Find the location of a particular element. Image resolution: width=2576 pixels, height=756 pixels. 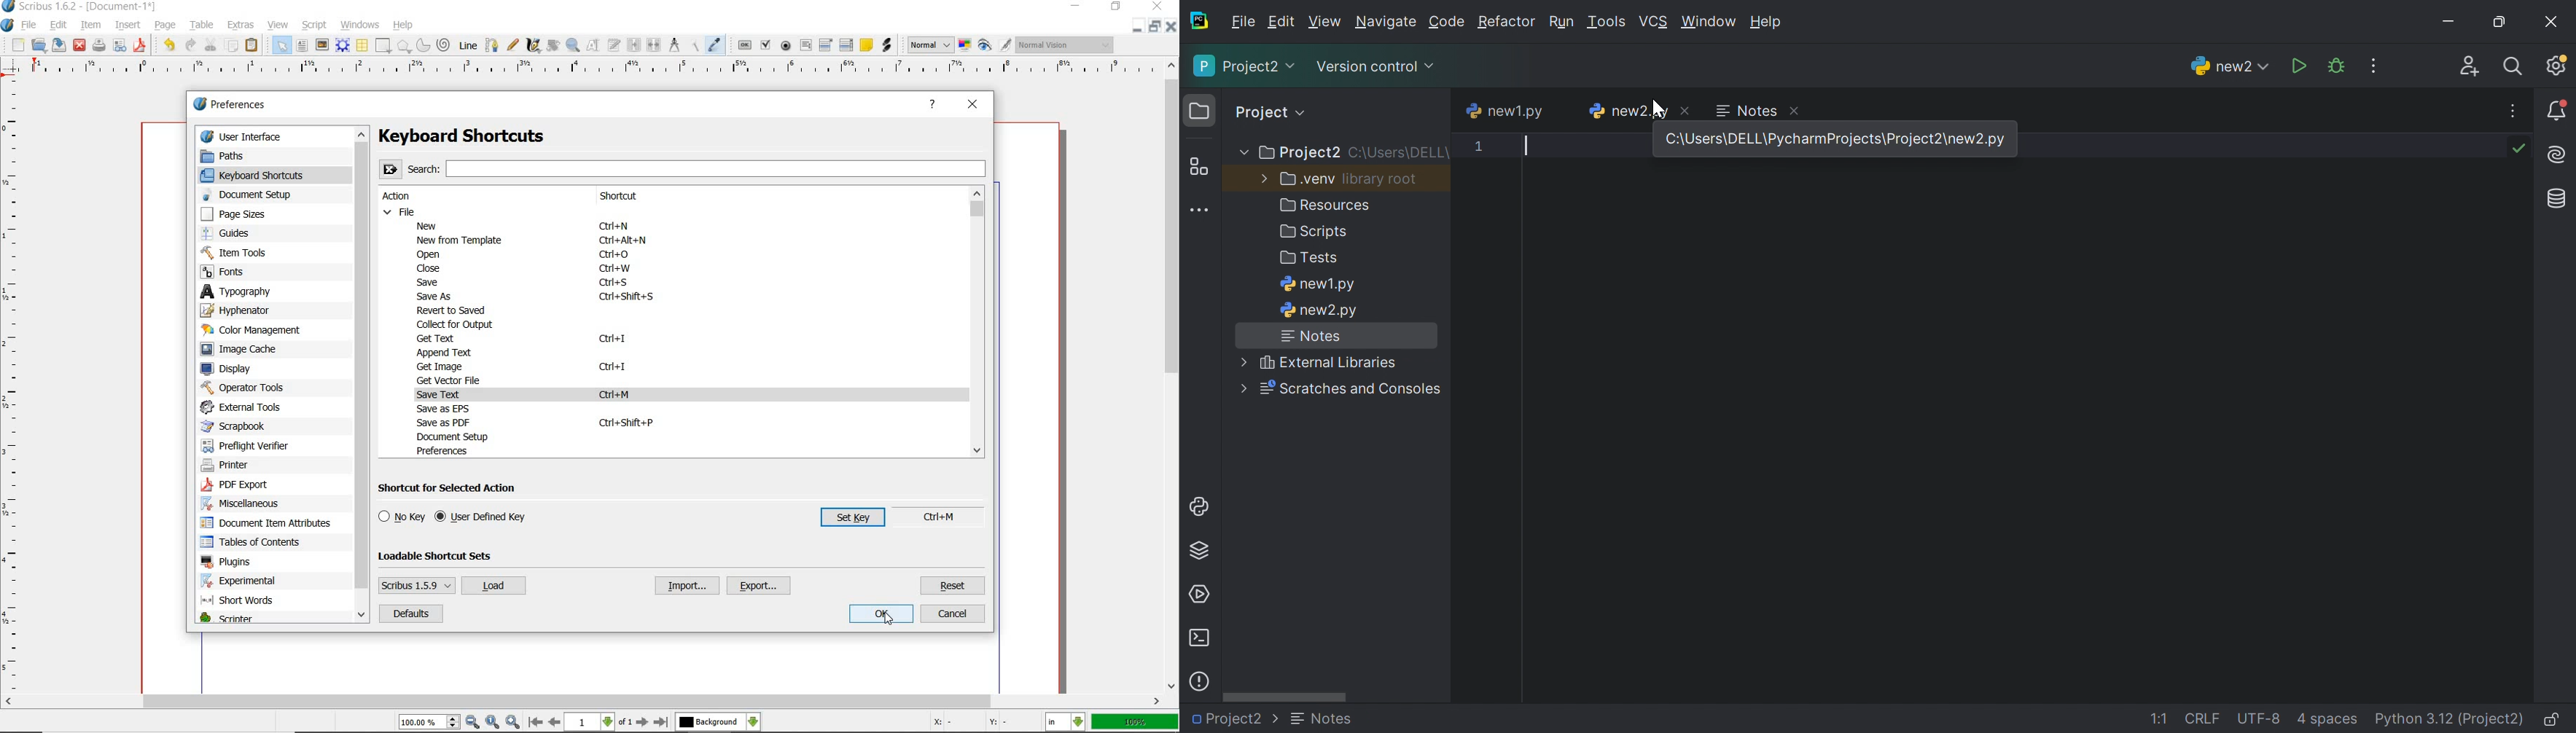

select the current unit is located at coordinates (1066, 723).